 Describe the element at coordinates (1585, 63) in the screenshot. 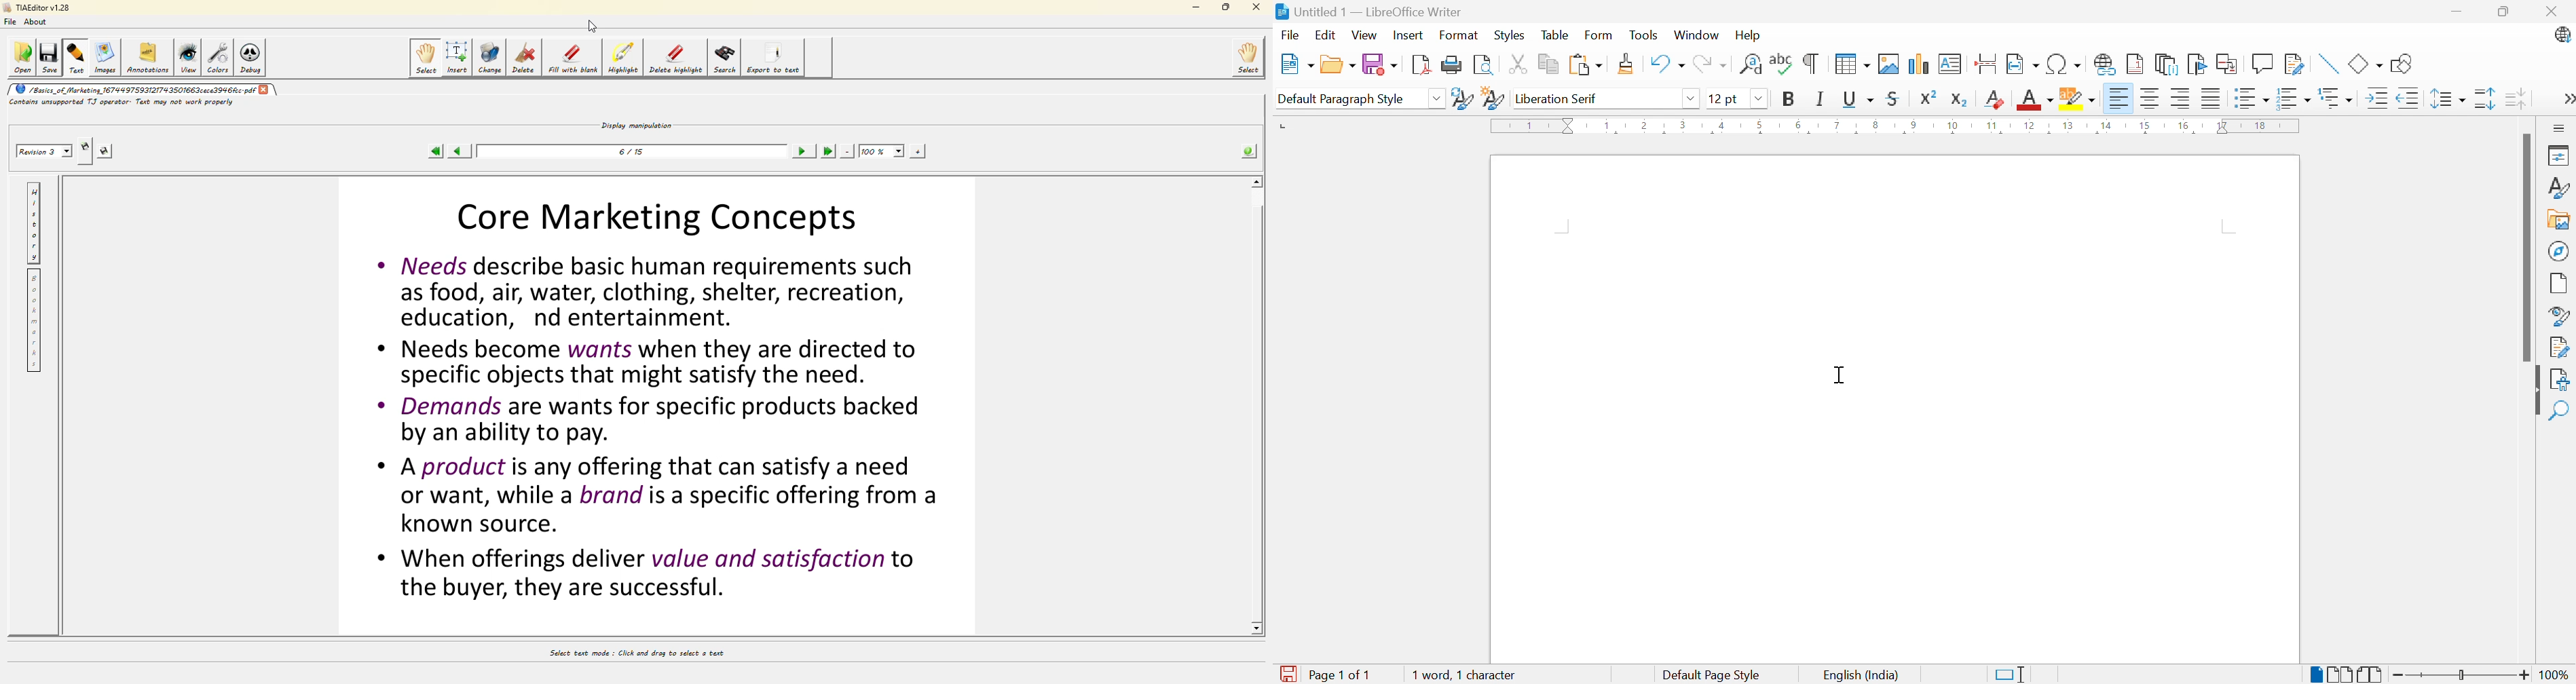

I see `Paste` at that location.